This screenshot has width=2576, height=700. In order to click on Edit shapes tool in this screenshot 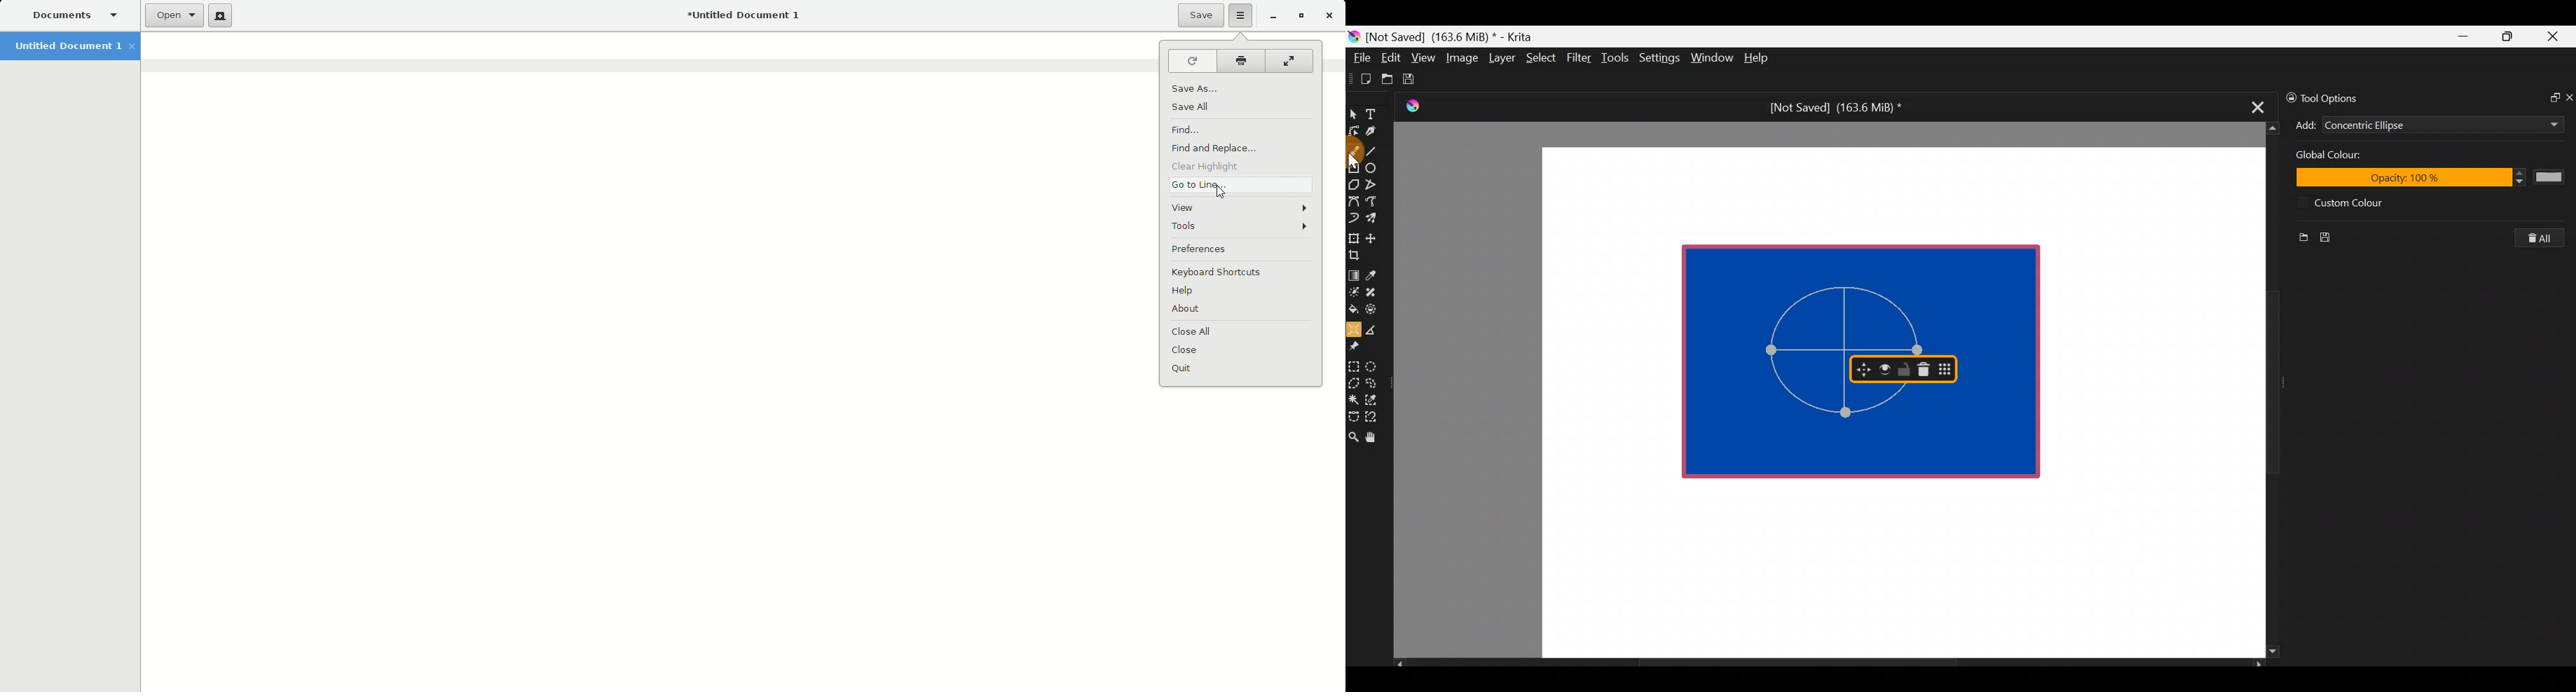, I will do `click(1354, 130)`.